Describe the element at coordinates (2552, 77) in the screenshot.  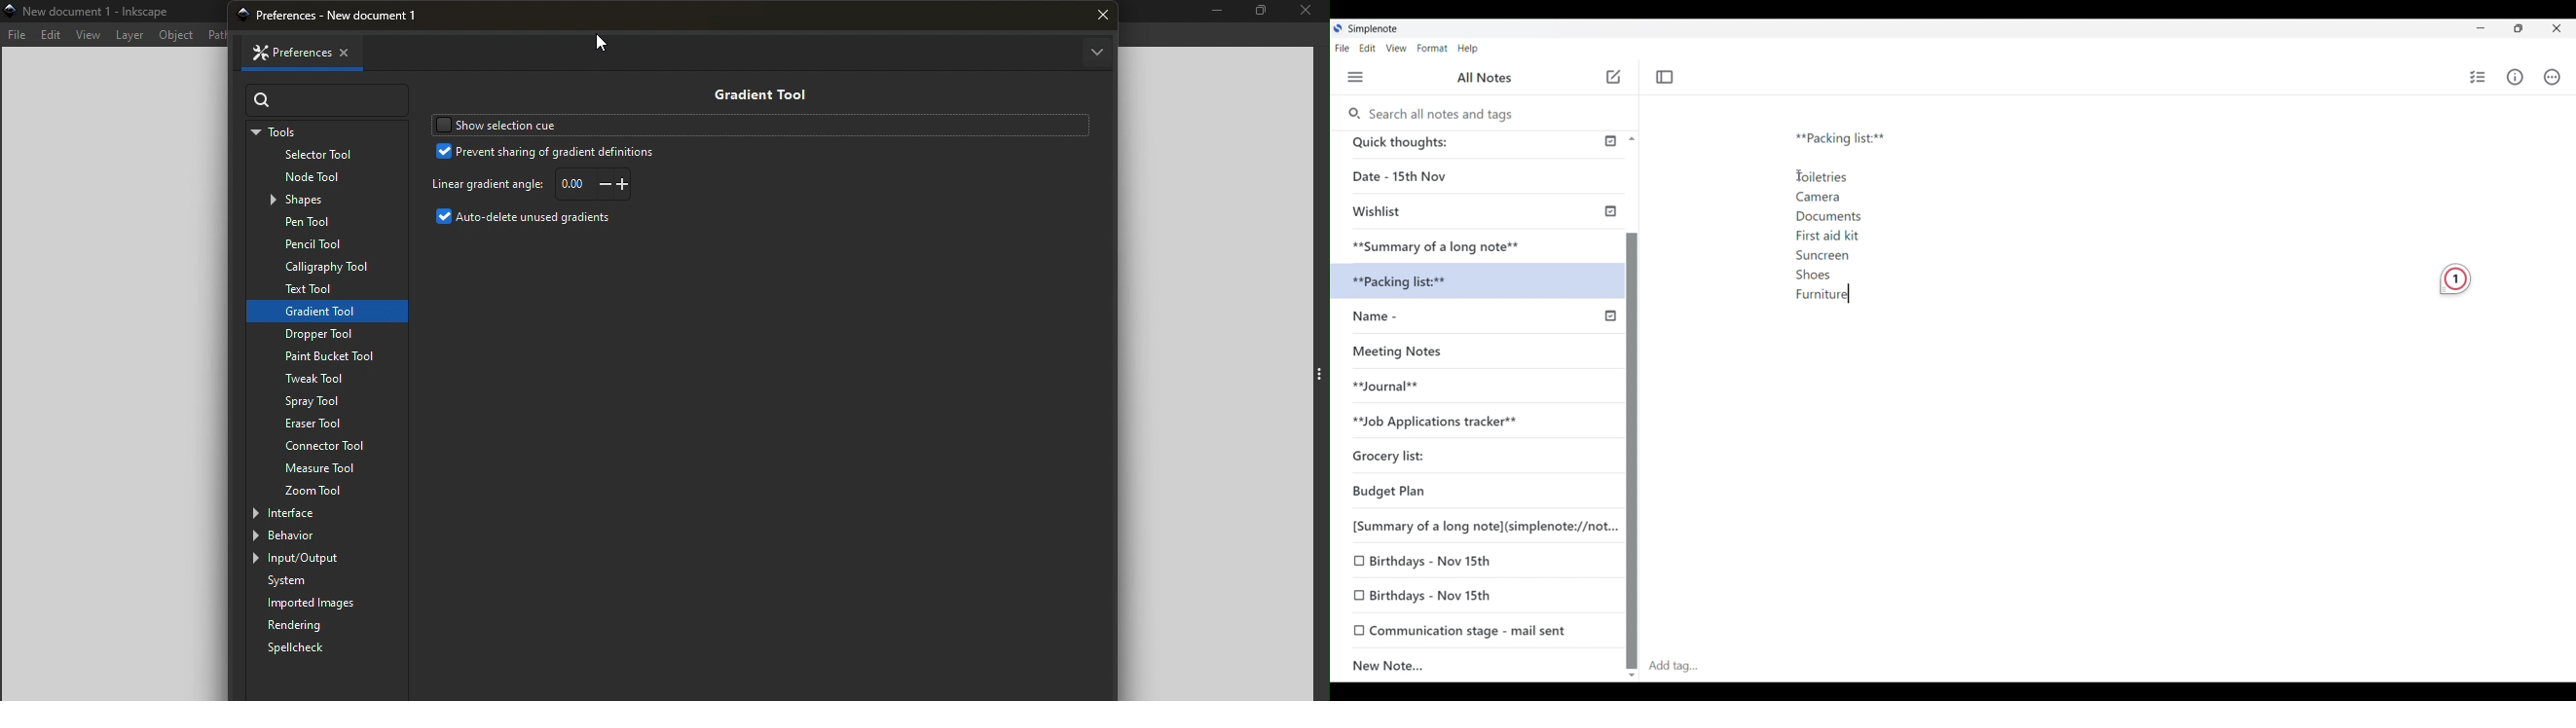
I see `Actions` at that location.